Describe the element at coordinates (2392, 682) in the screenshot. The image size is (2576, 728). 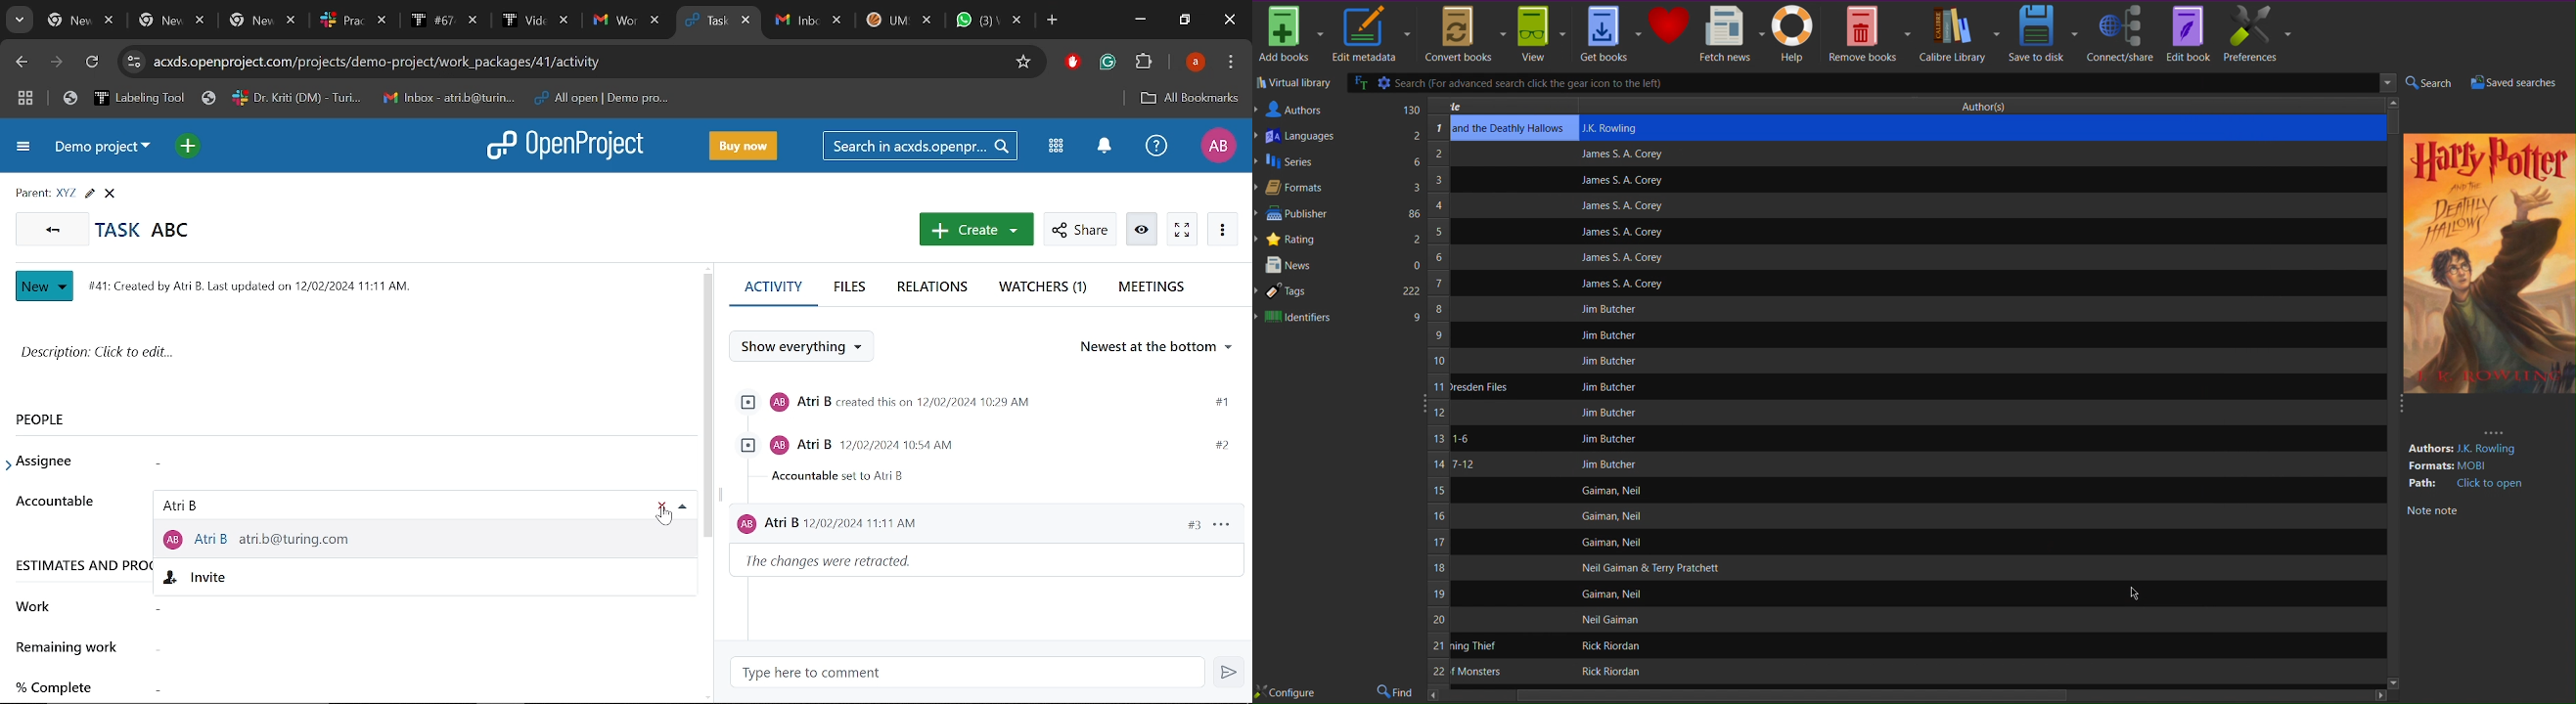
I see `Down` at that location.